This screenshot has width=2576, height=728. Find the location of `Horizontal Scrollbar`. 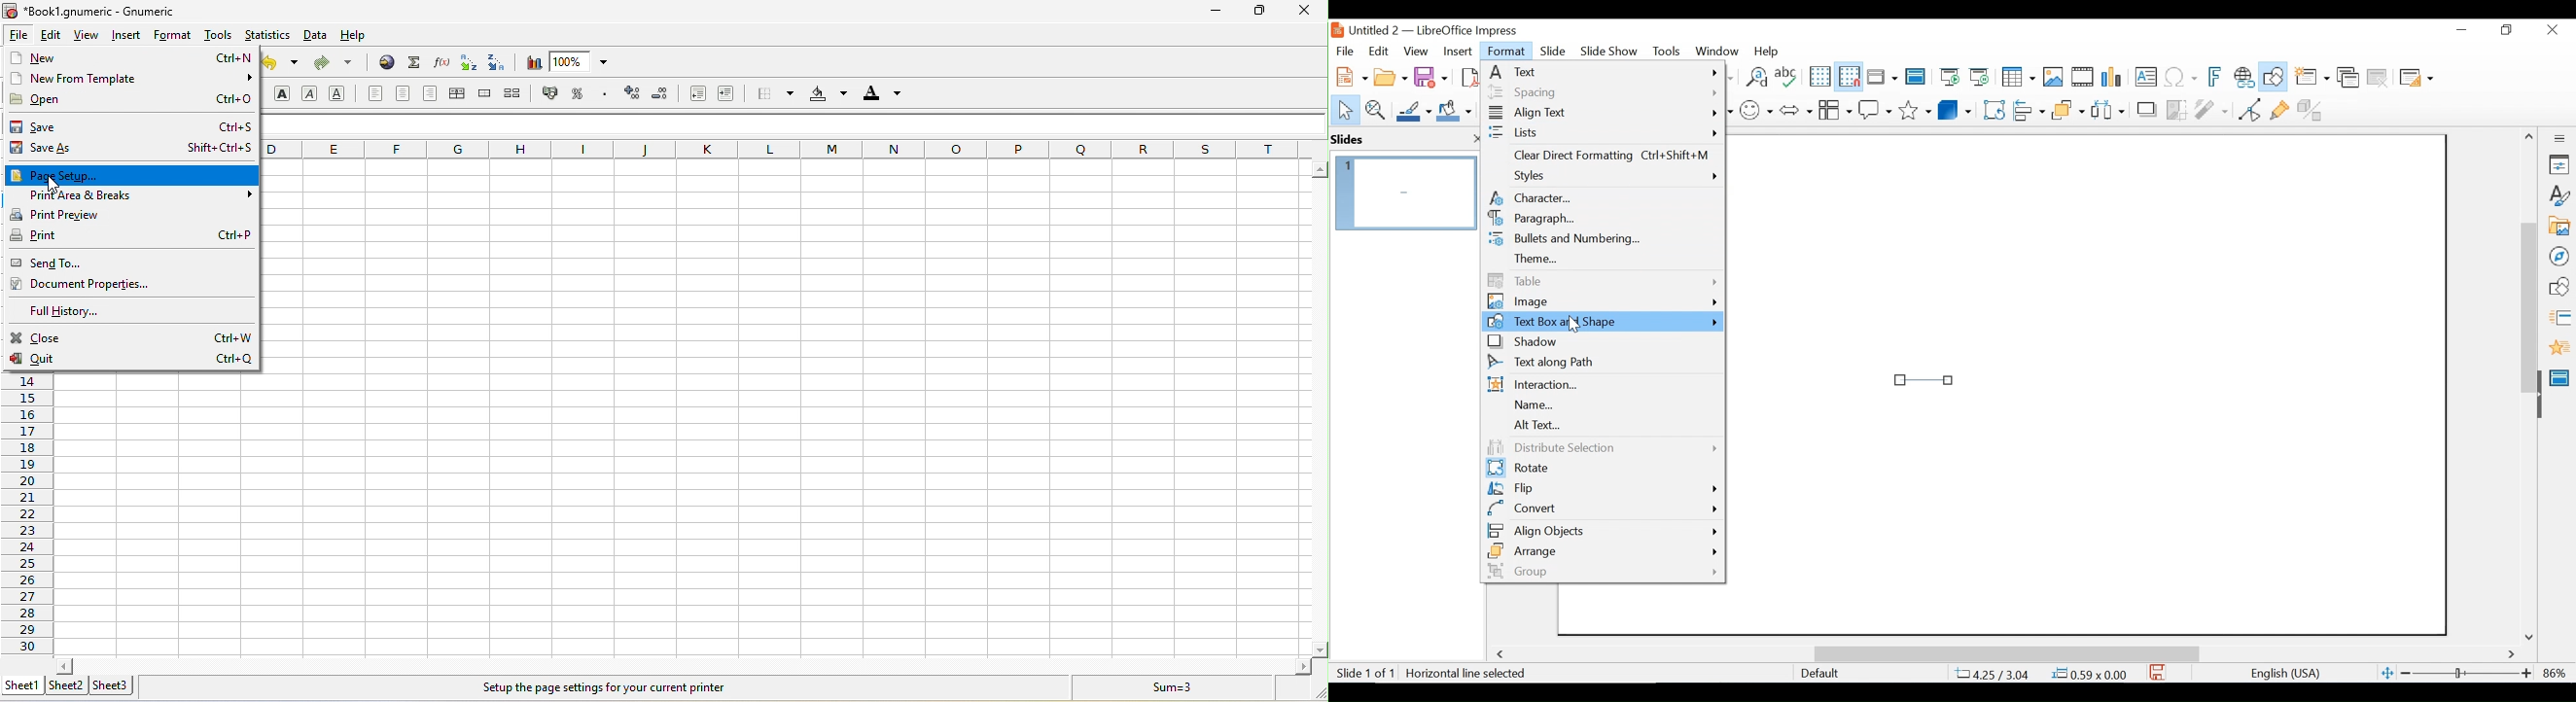

Horizontal Scrollbar is located at coordinates (2006, 653).